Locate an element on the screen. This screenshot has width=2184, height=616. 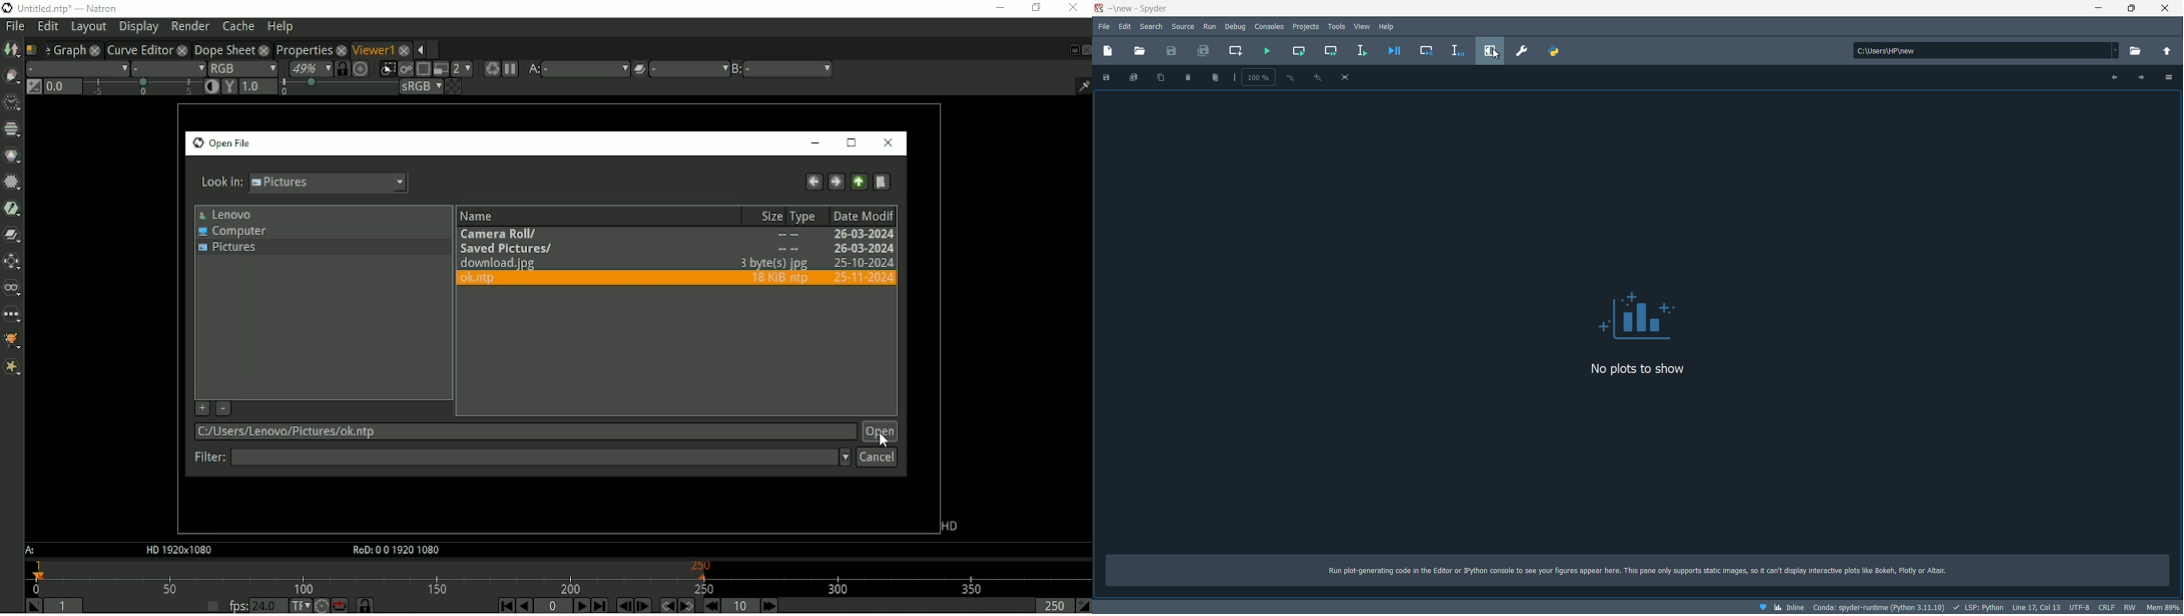
debug selection is located at coordinates (1456, 51).